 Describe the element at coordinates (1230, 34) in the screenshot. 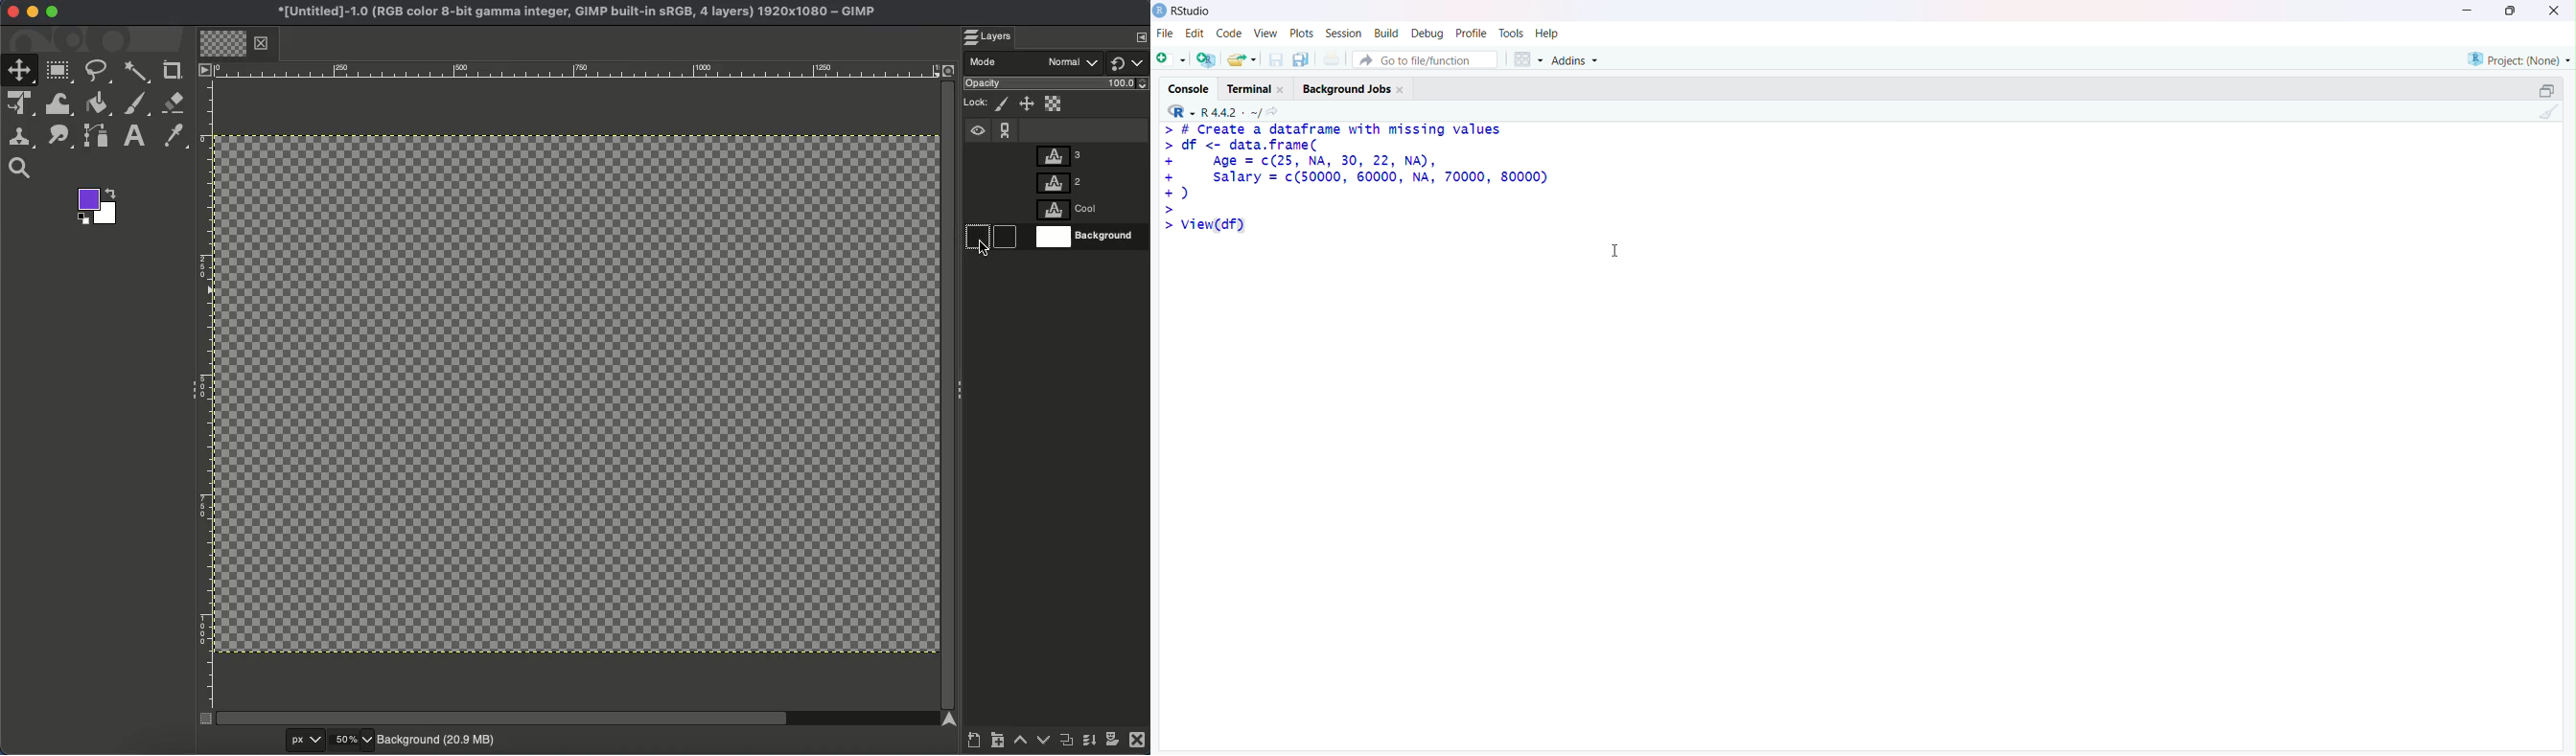

I see `Code` at that location.